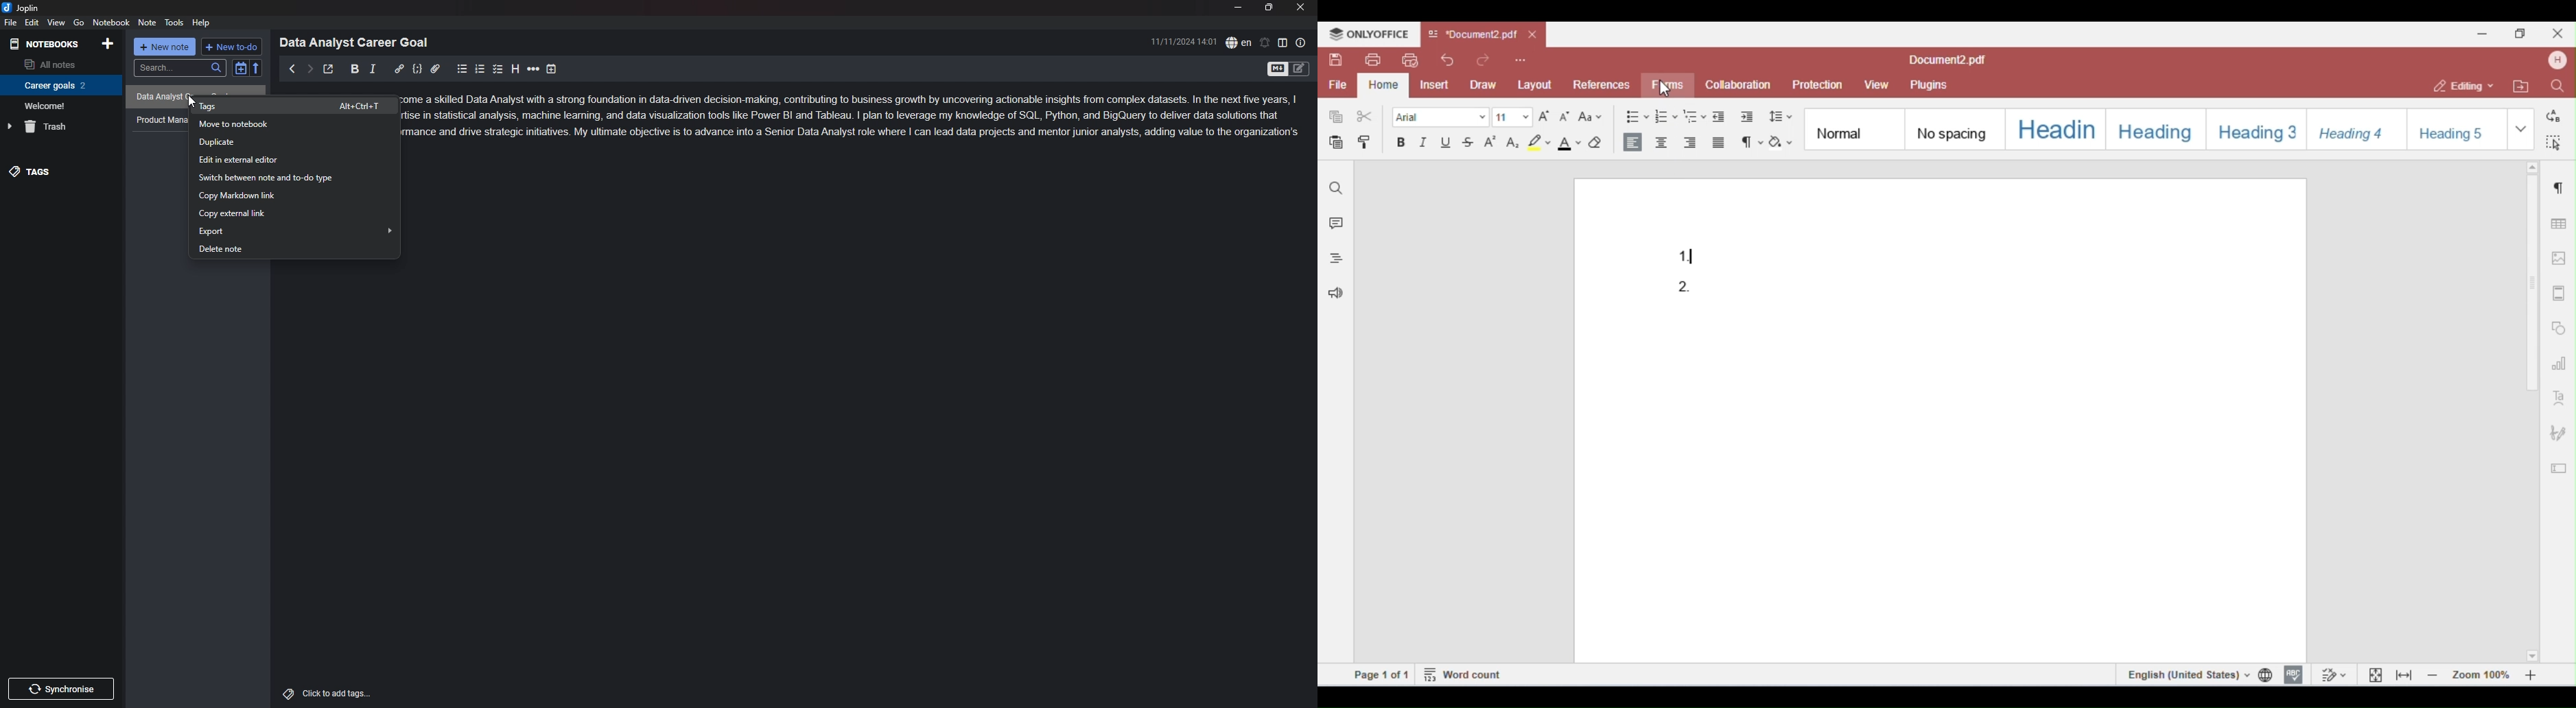 The width and height of the screenshot is (2576, 728). I want to click on toggle editor layout, so click(1283, 42).